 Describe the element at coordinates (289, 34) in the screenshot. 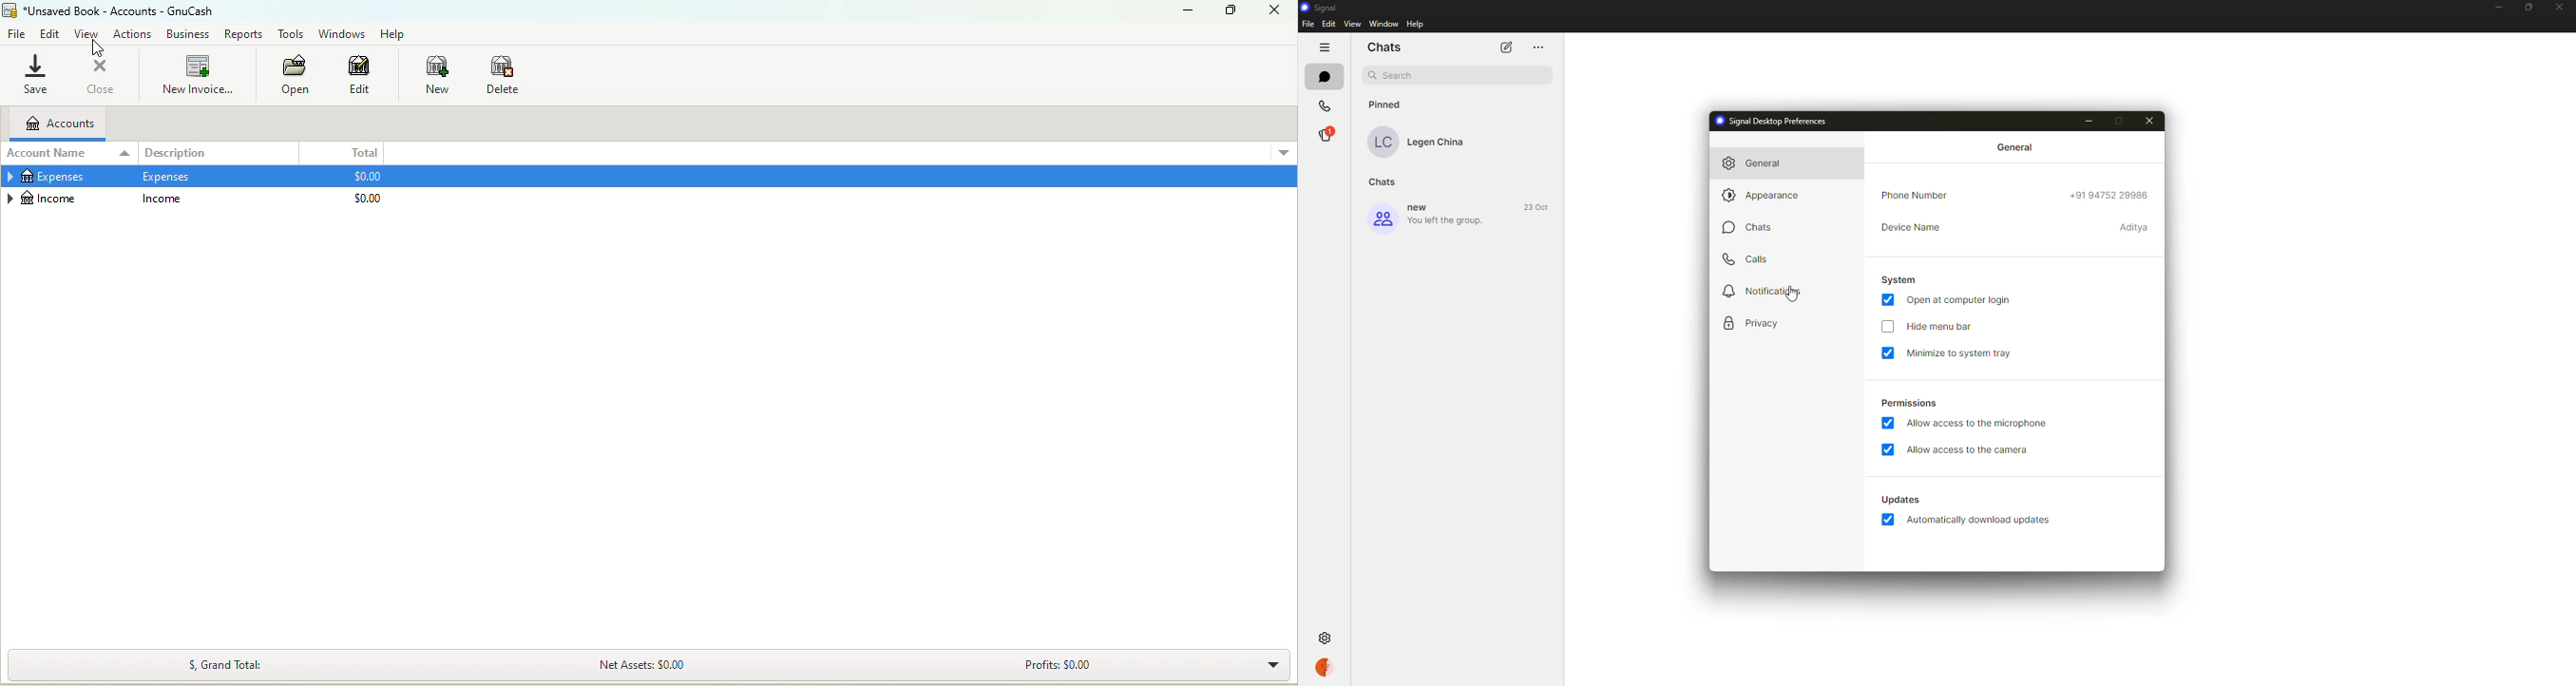

I see `Tools` at that location.